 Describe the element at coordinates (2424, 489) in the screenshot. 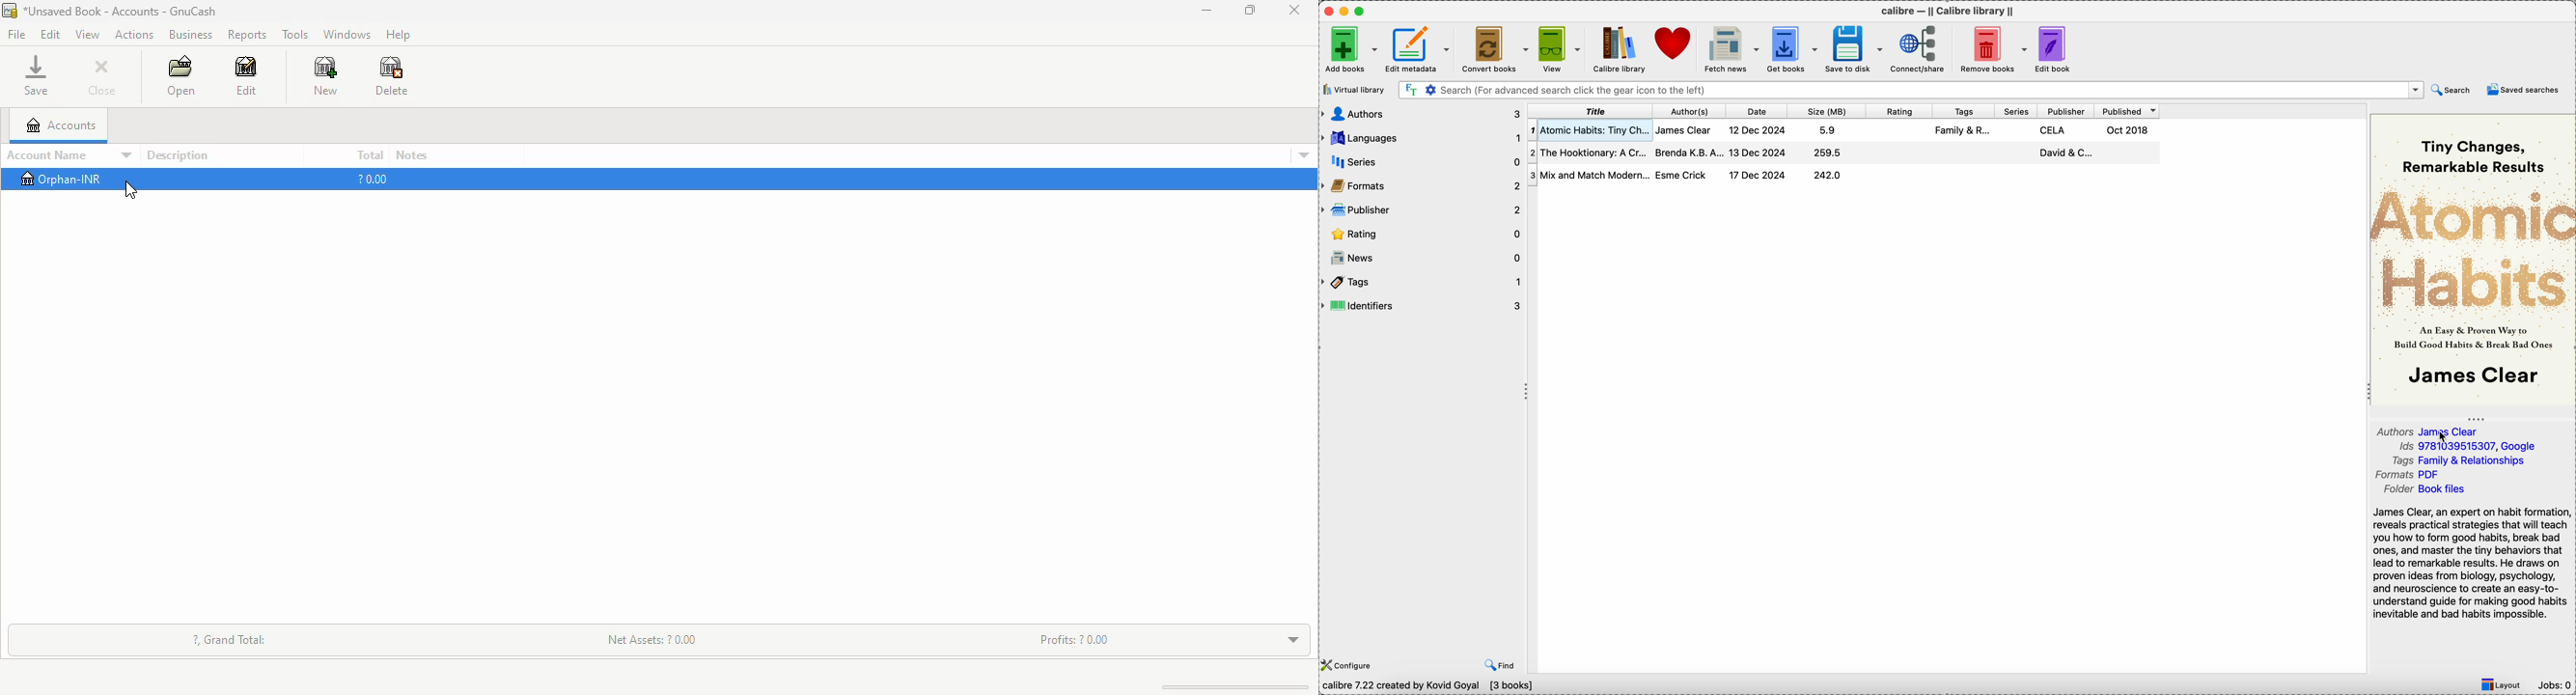

I see `Folder Book files` at that location.